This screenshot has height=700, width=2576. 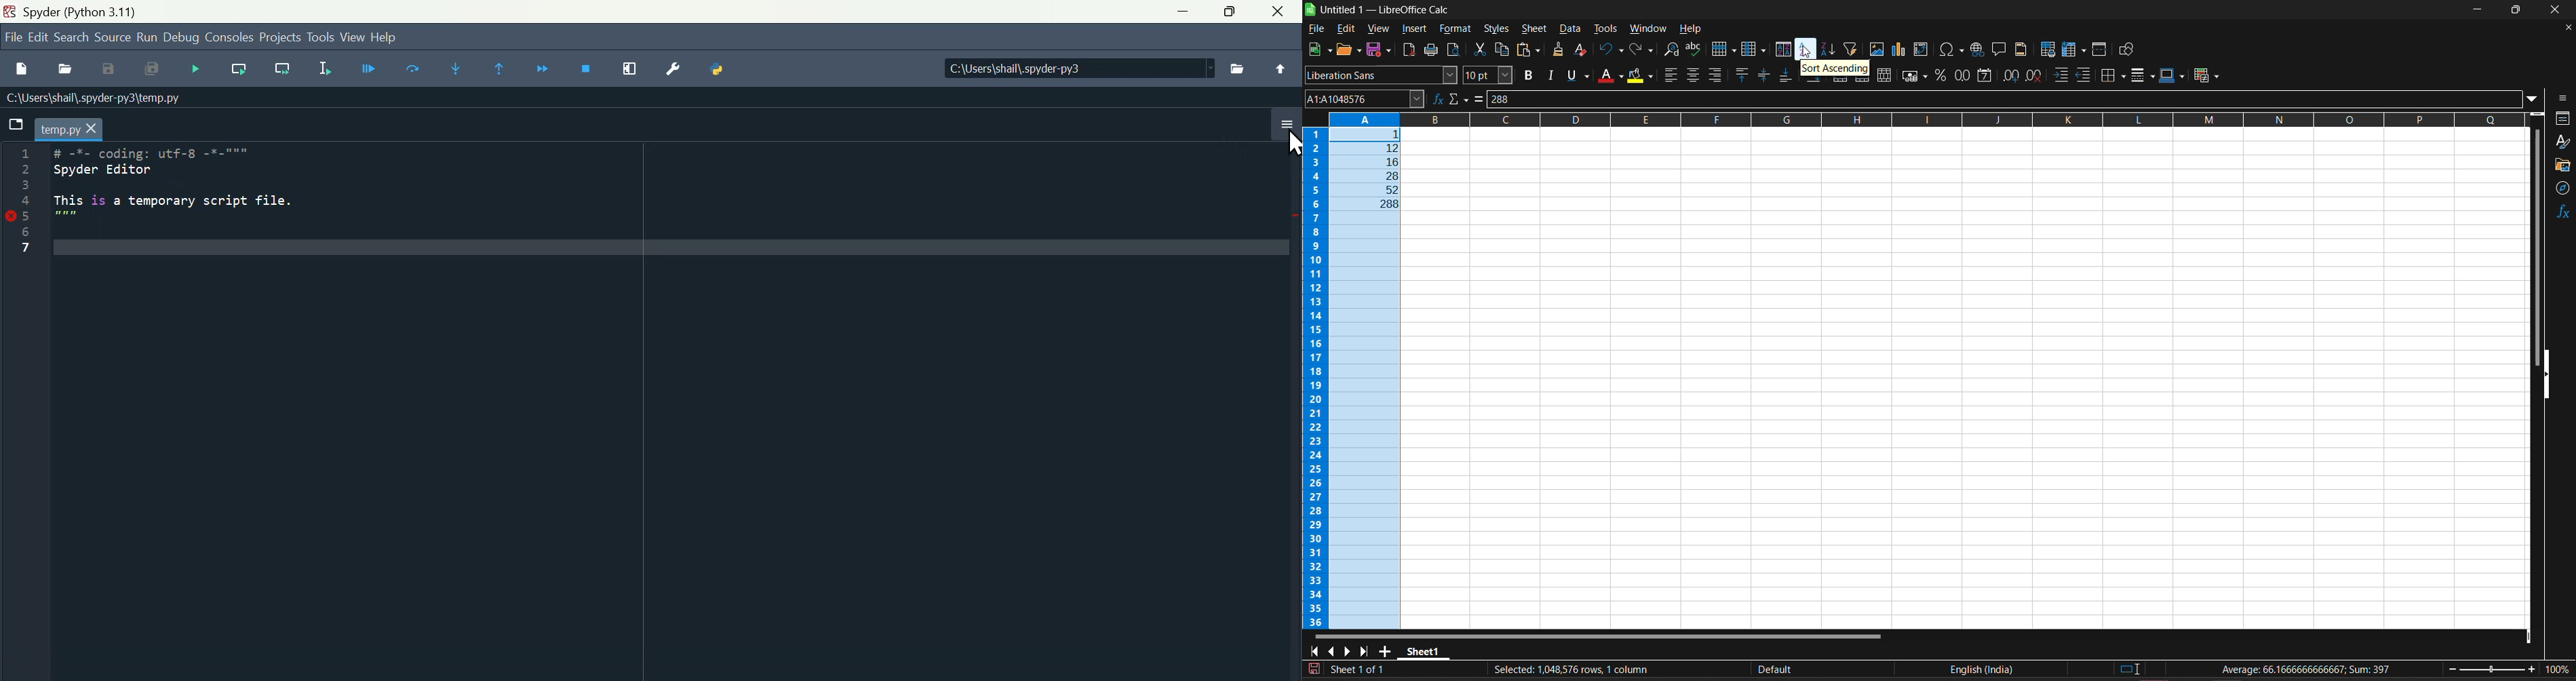 What do you see at coordinates (1921, 50) in the screenshot?
I see `insert or edit pivot table` at bounding box center [1921, 50].